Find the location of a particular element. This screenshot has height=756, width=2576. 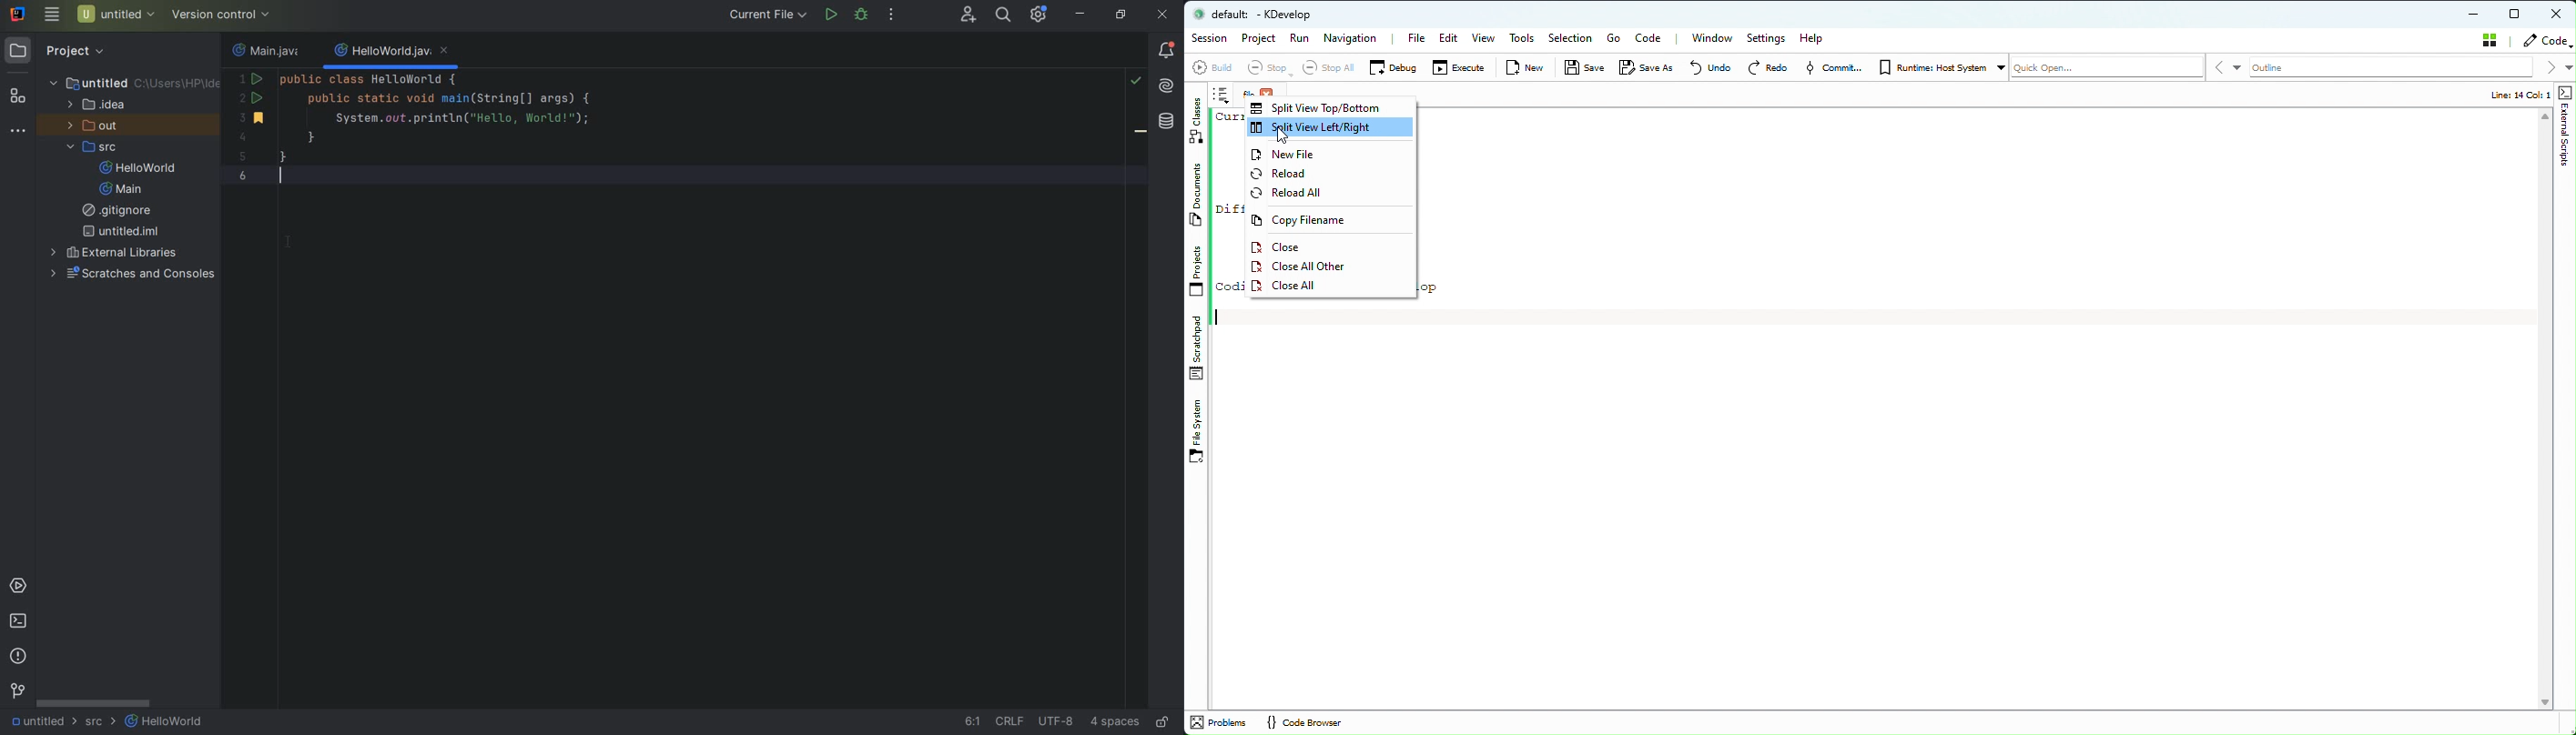

structure is located at coordinates (17, 98).